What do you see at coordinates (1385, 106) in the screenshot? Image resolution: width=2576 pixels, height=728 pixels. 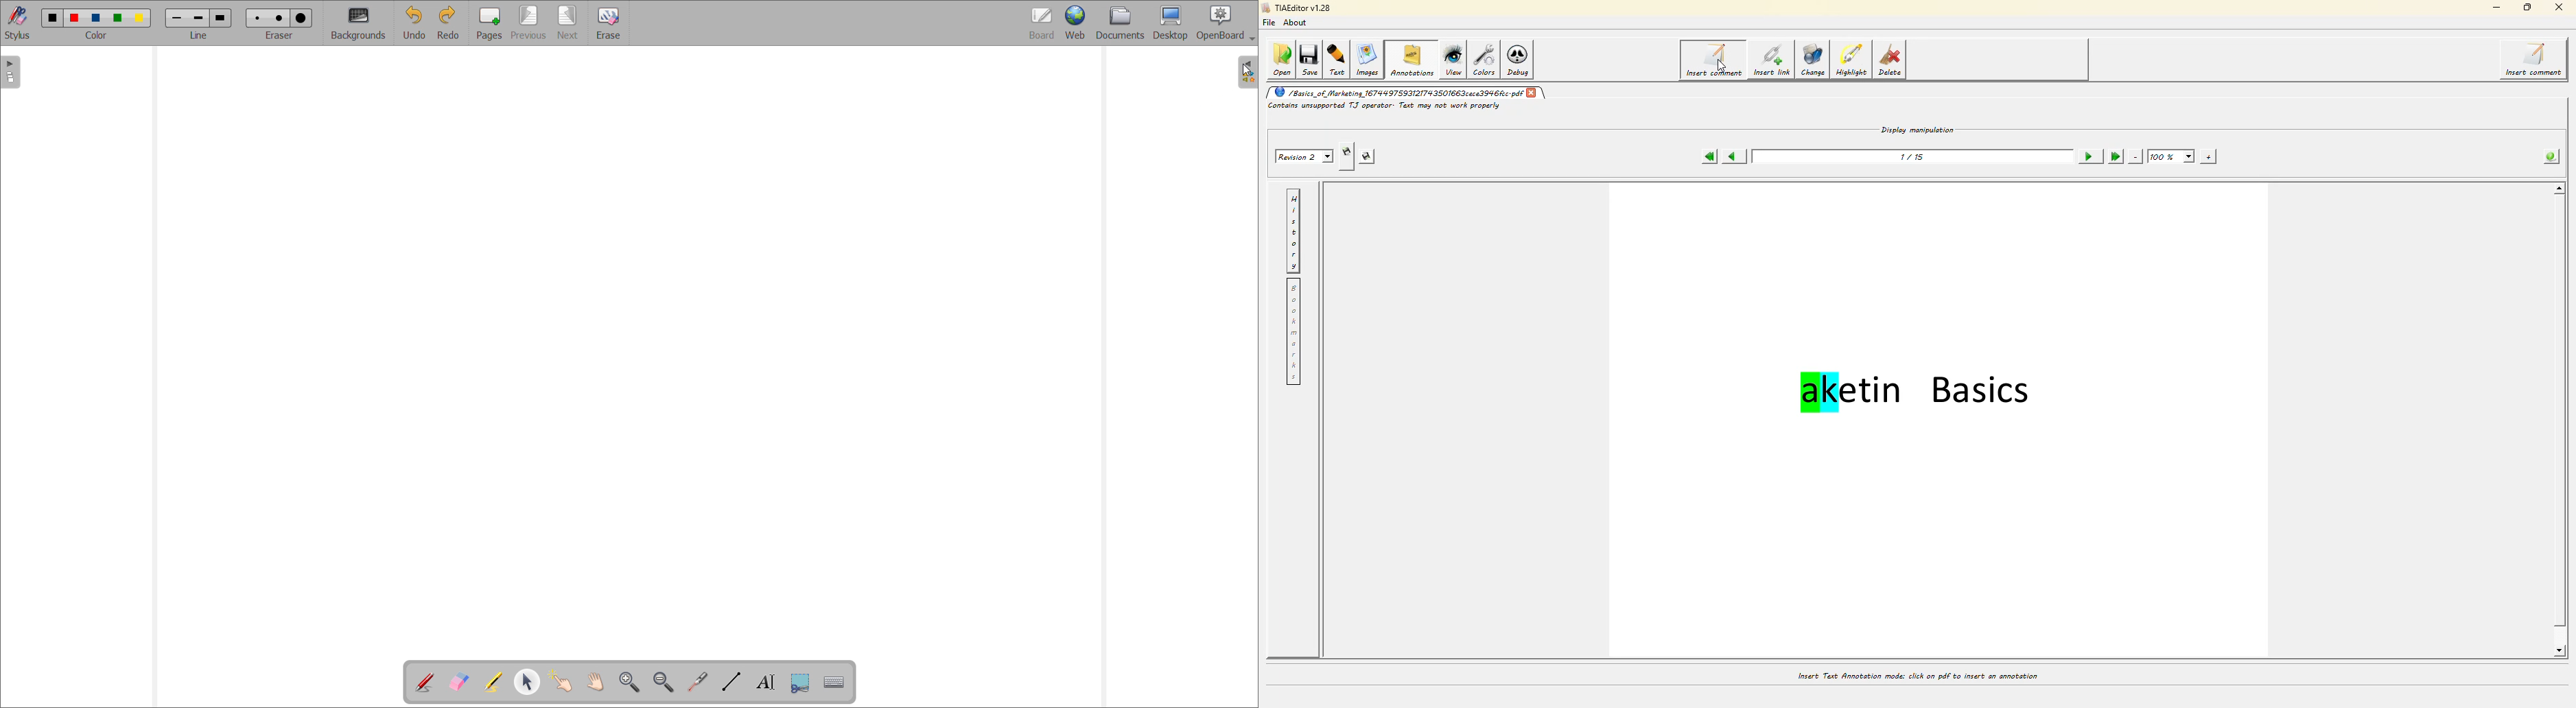 I see `Contains unsupported T.J operator: Text may not work properly` at bounding box center [1385, 106].